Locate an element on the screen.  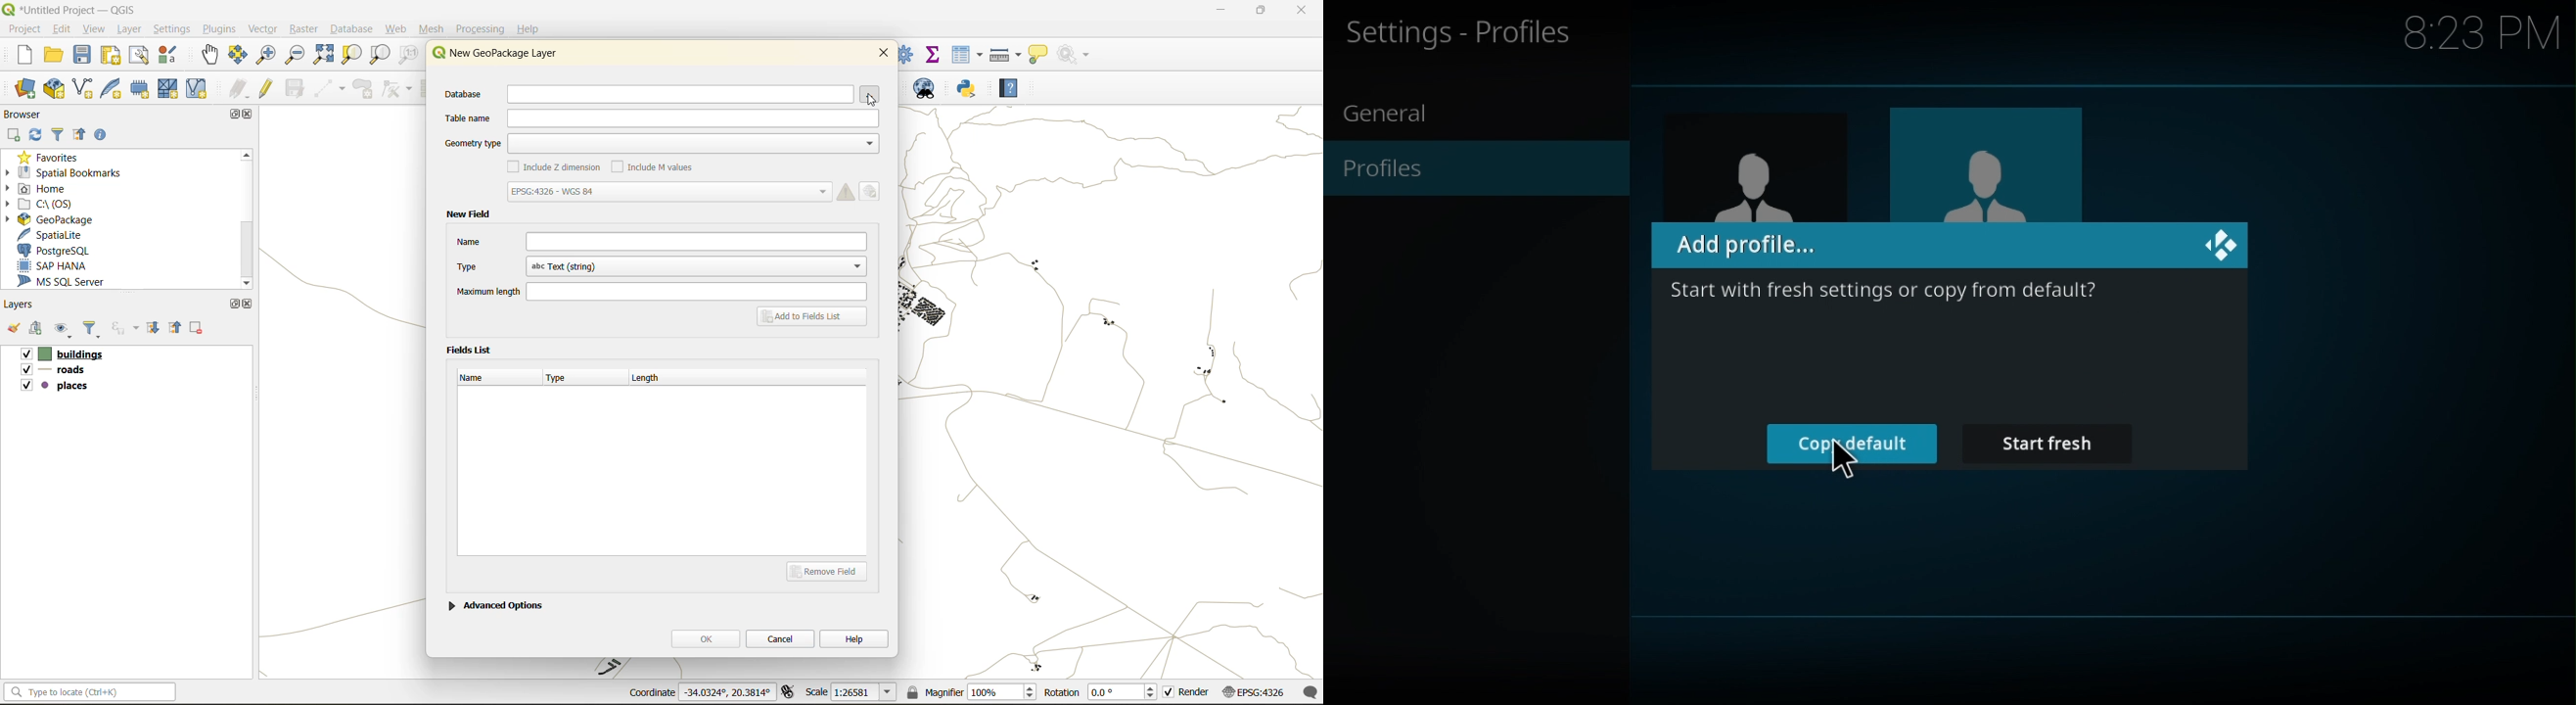
rotation is located at coordinates (1101, 693).